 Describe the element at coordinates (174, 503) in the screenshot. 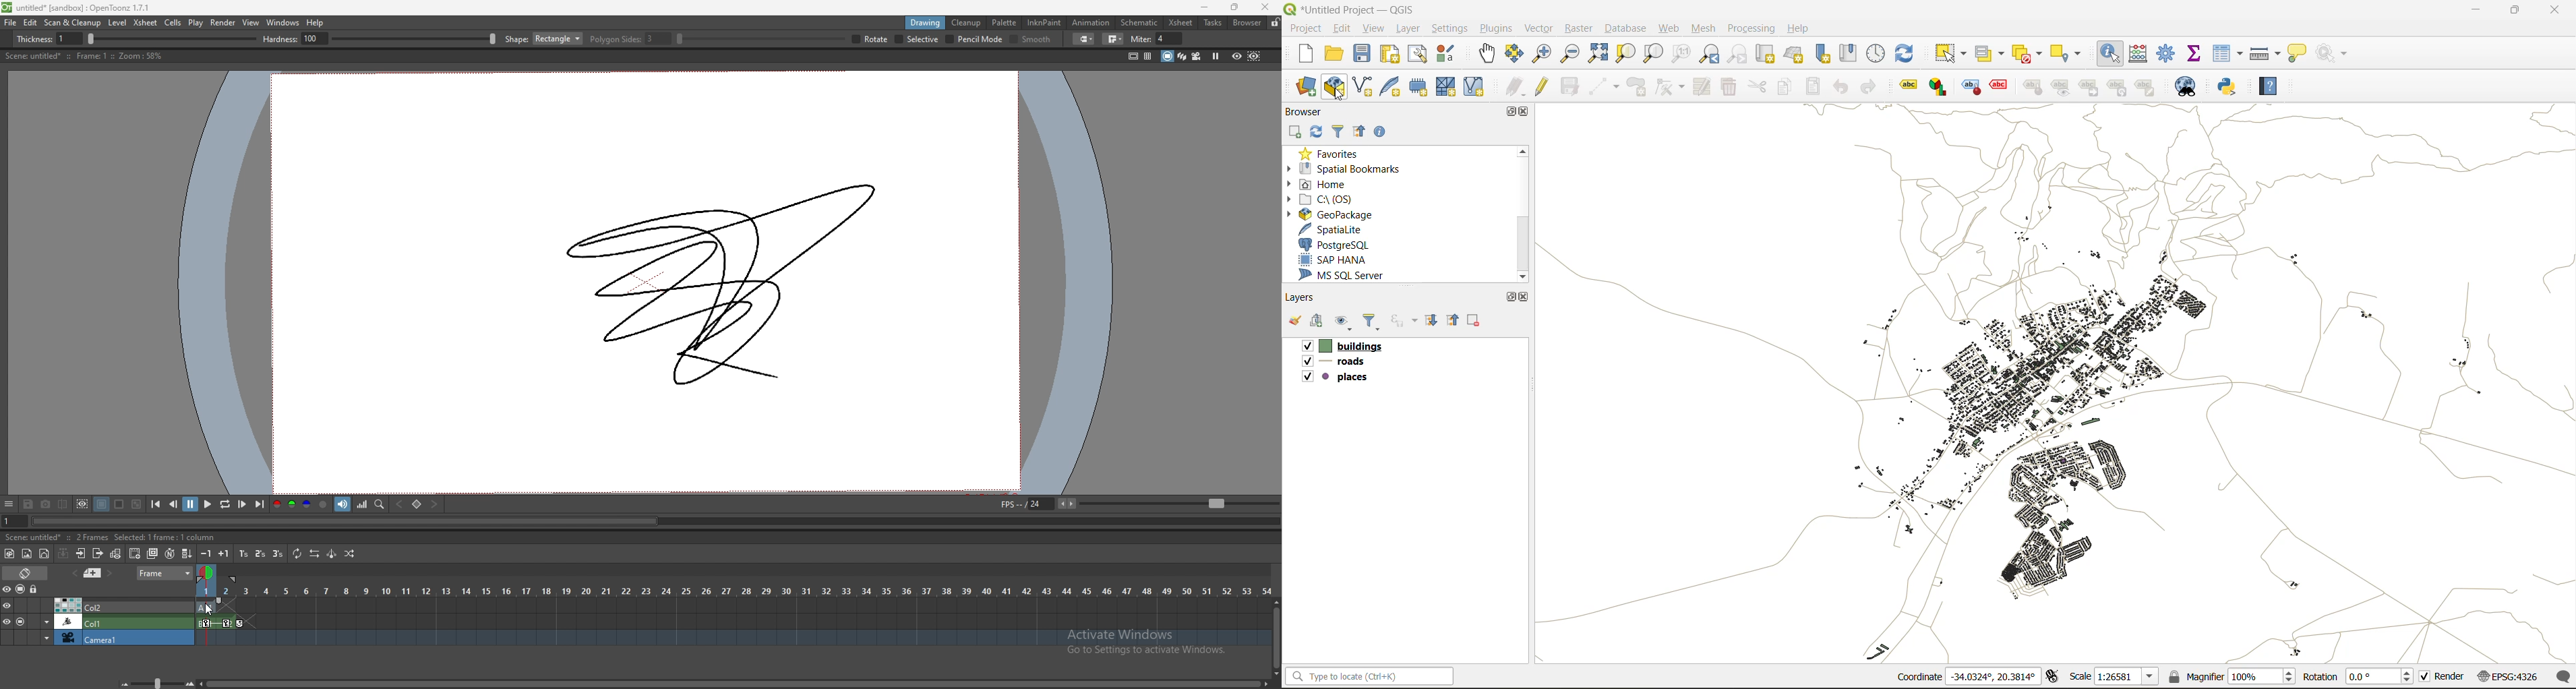

I see `previous frame` at that location.